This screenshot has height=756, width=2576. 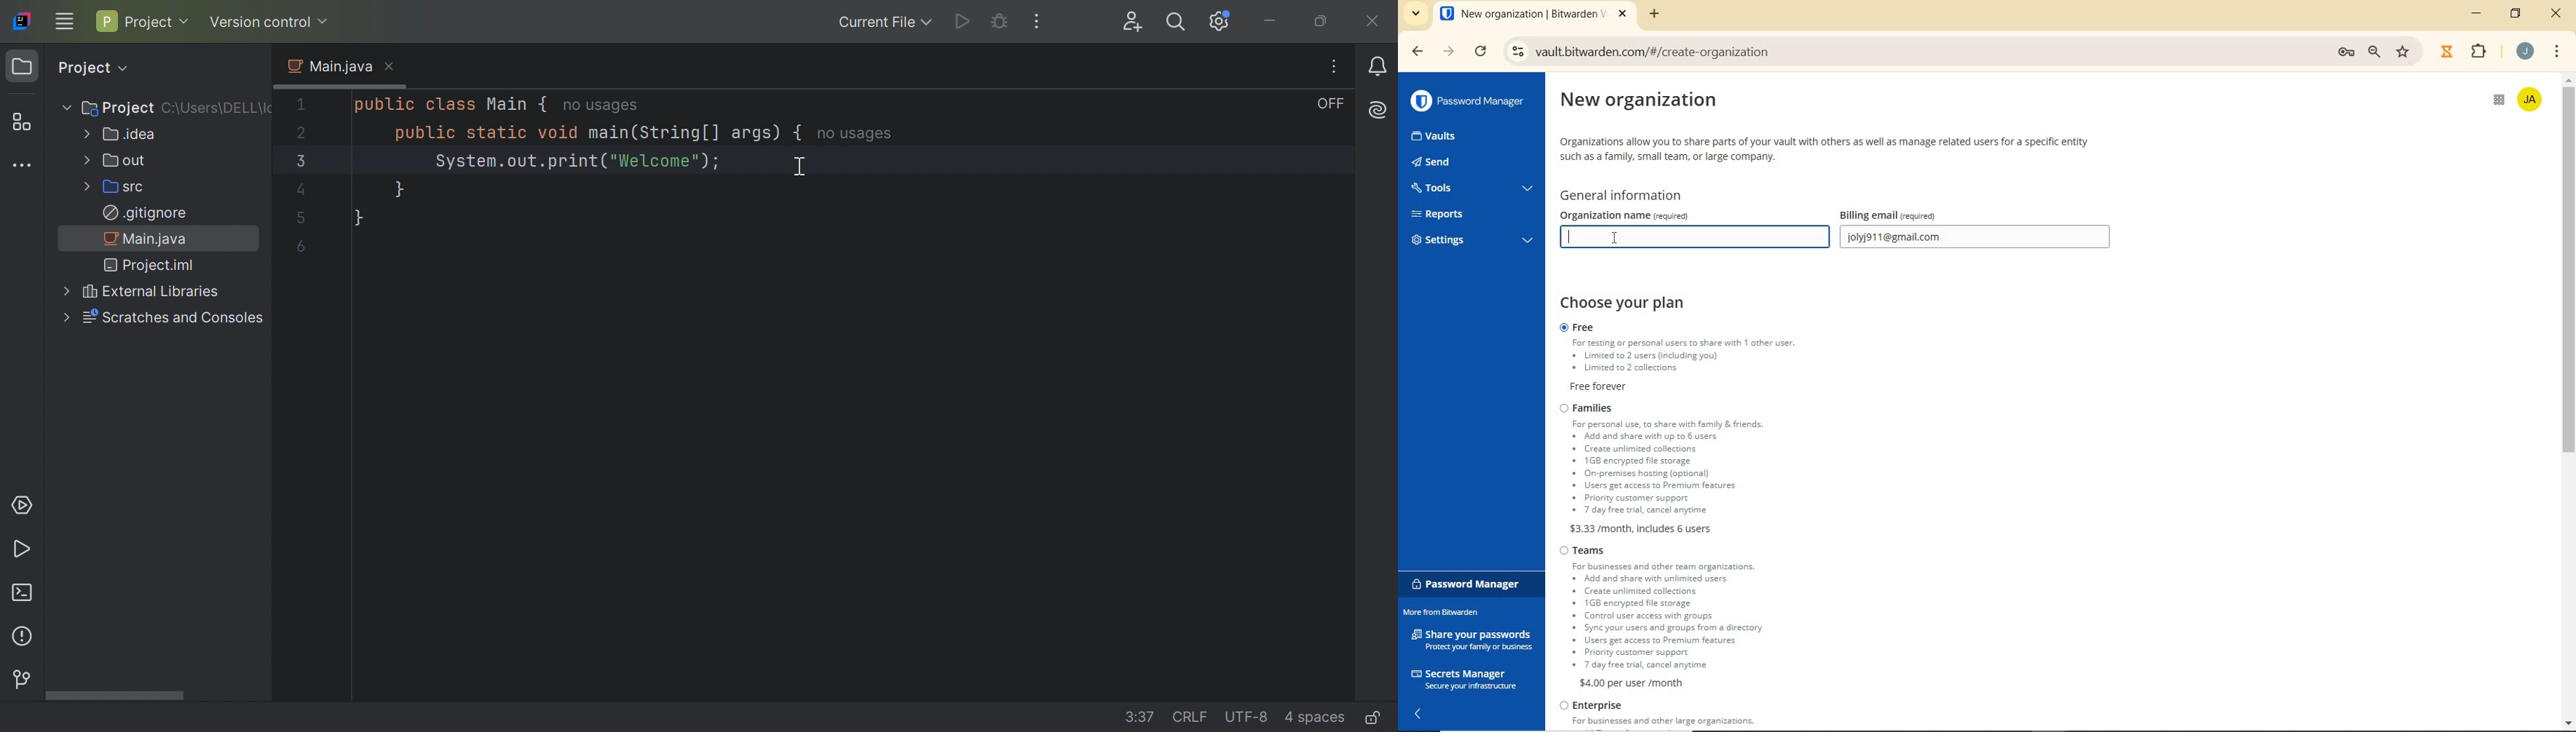 What do you see at coordinates (2345, 52) in the screenshot?
I see `preferences` at bounding box center [2345, 52].